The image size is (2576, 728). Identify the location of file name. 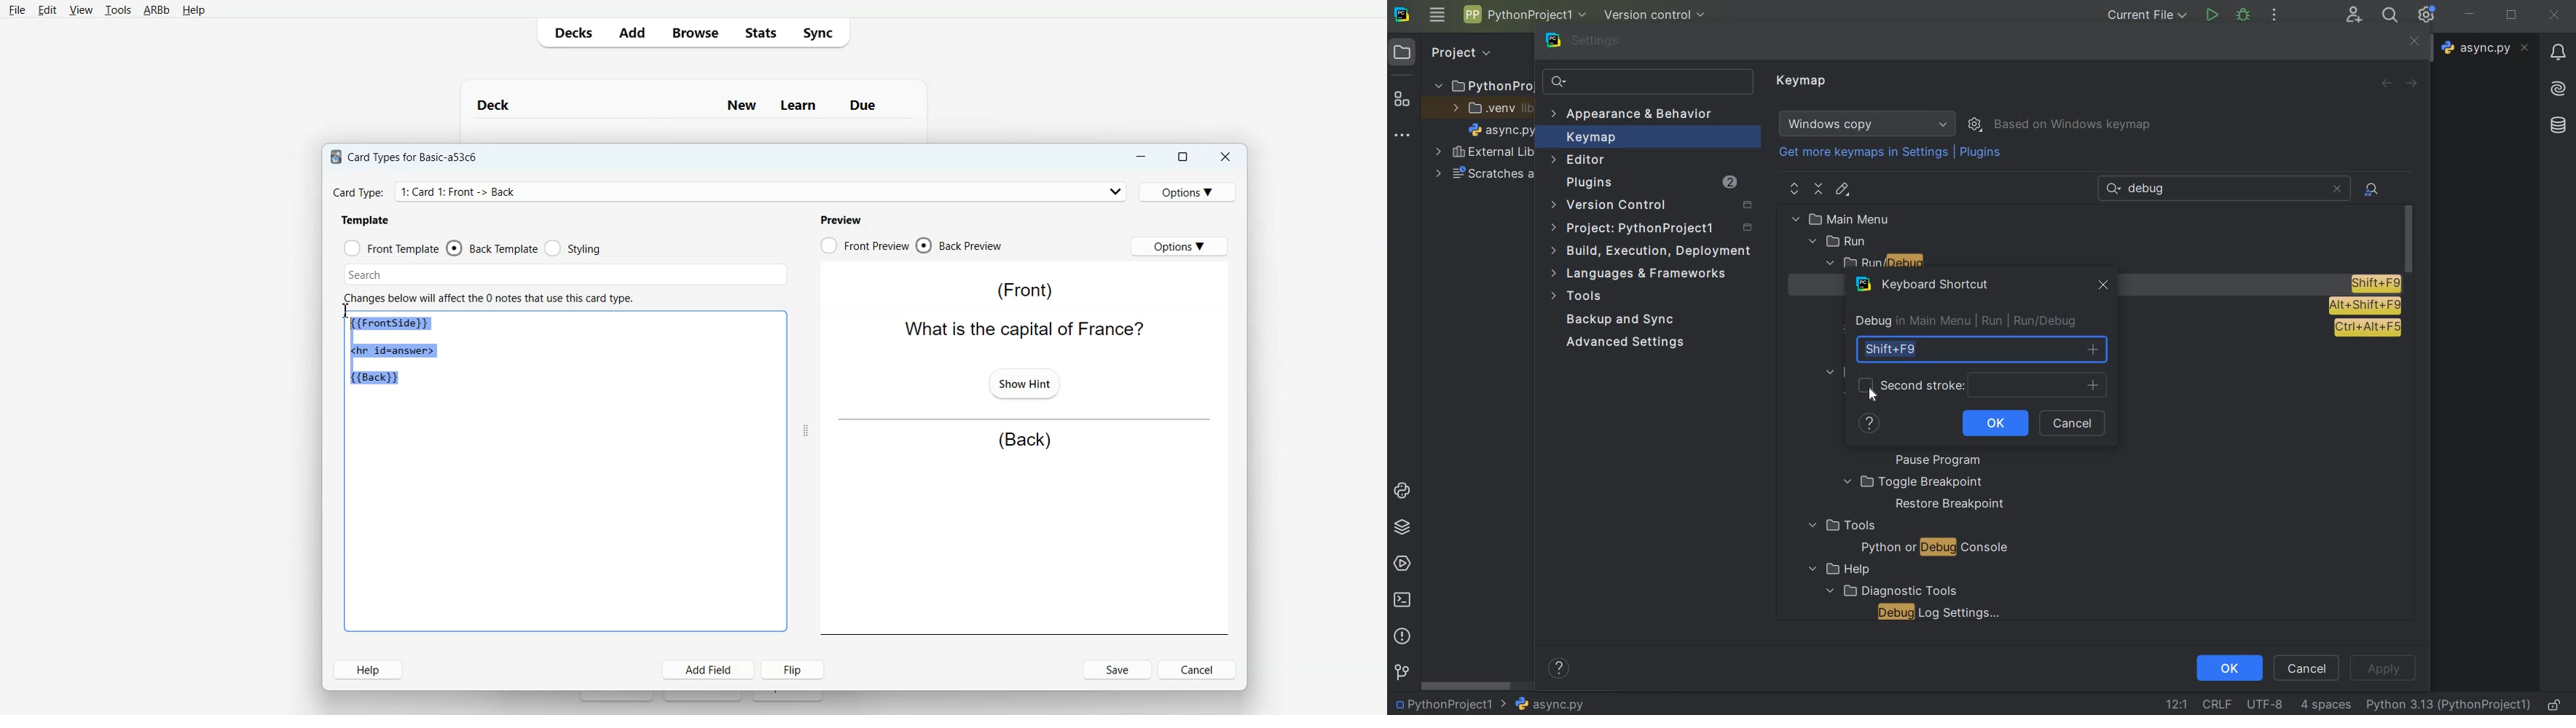
(1502, 133).